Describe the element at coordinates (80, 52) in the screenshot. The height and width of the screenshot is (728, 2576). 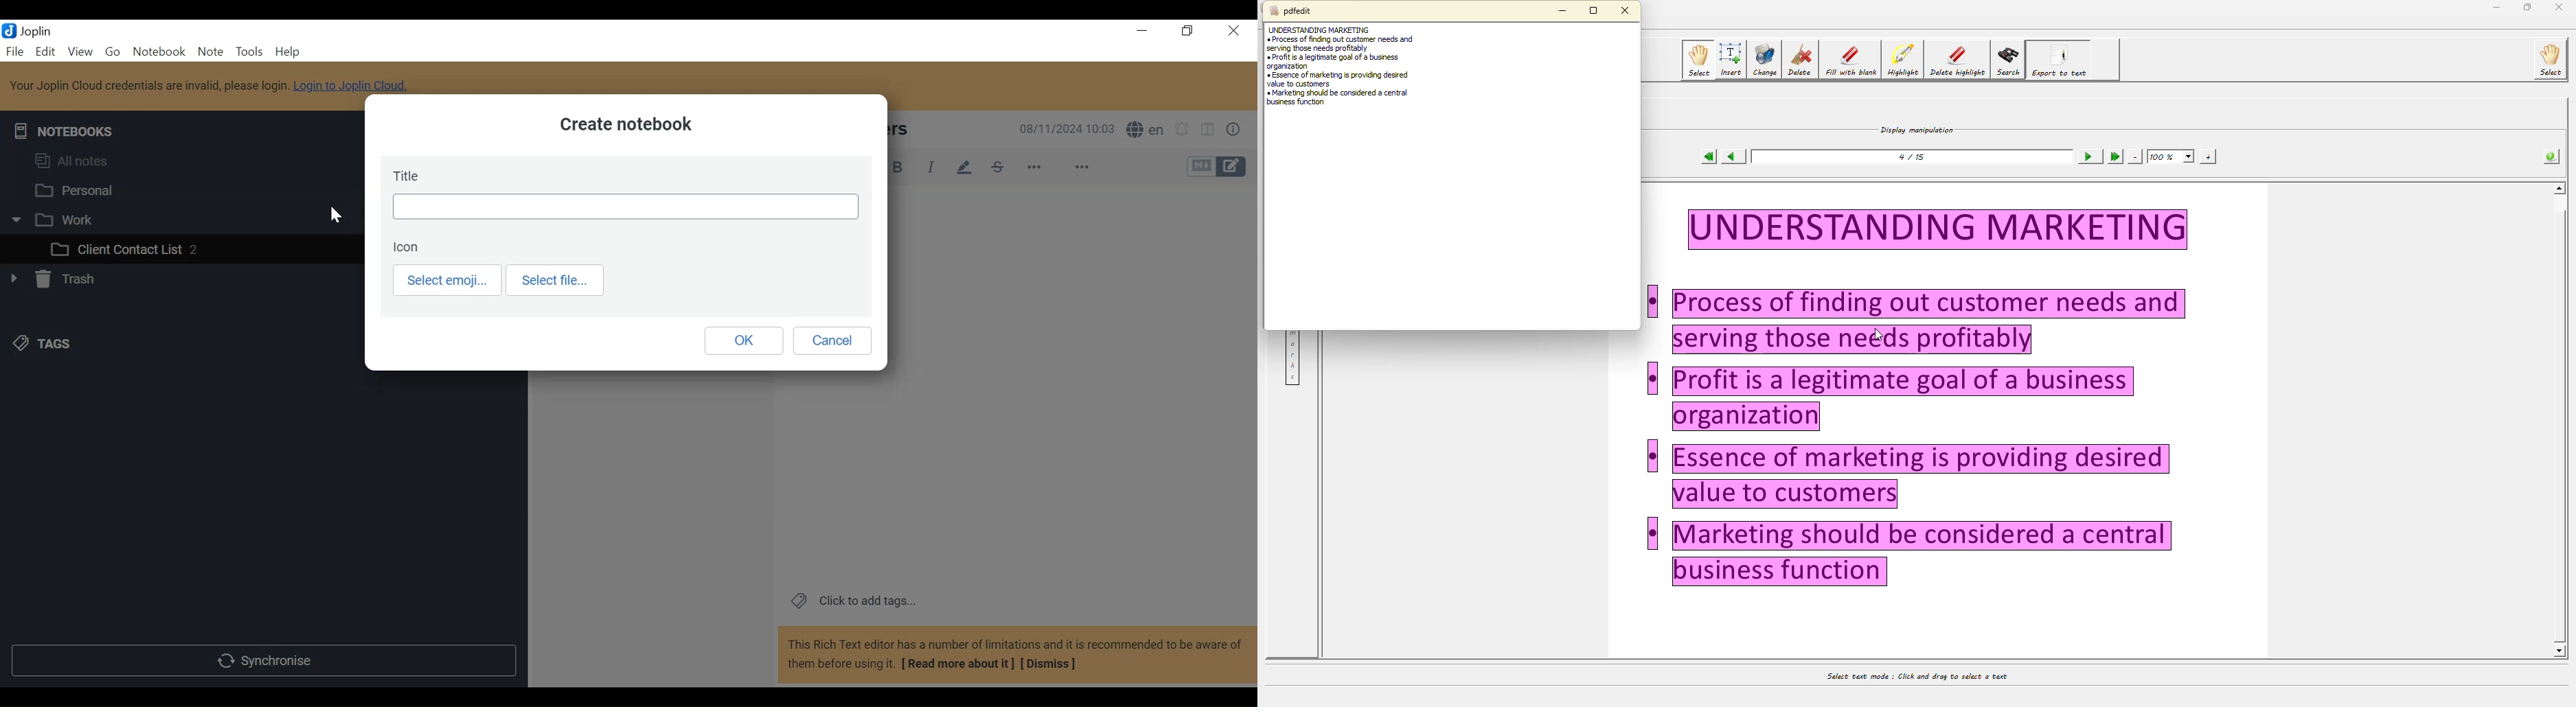
I see `View` at that location.